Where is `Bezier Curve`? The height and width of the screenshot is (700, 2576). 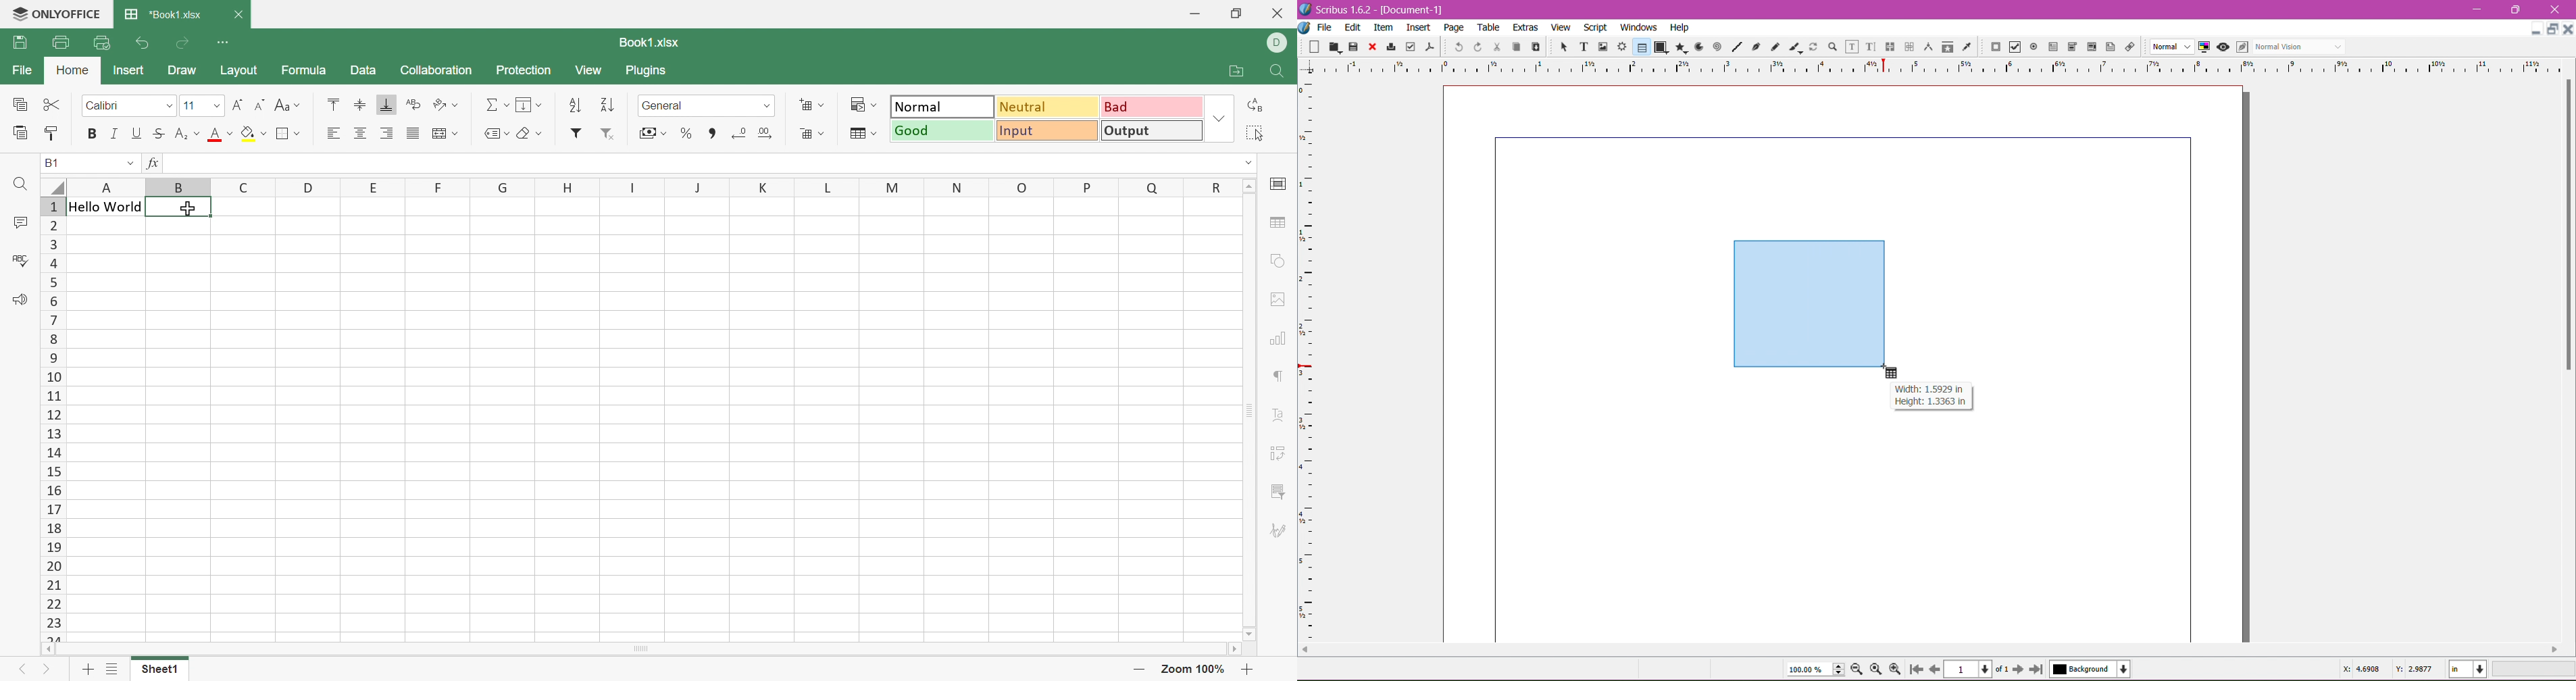
Bezier Curve is located at coordinates (1755, 46).